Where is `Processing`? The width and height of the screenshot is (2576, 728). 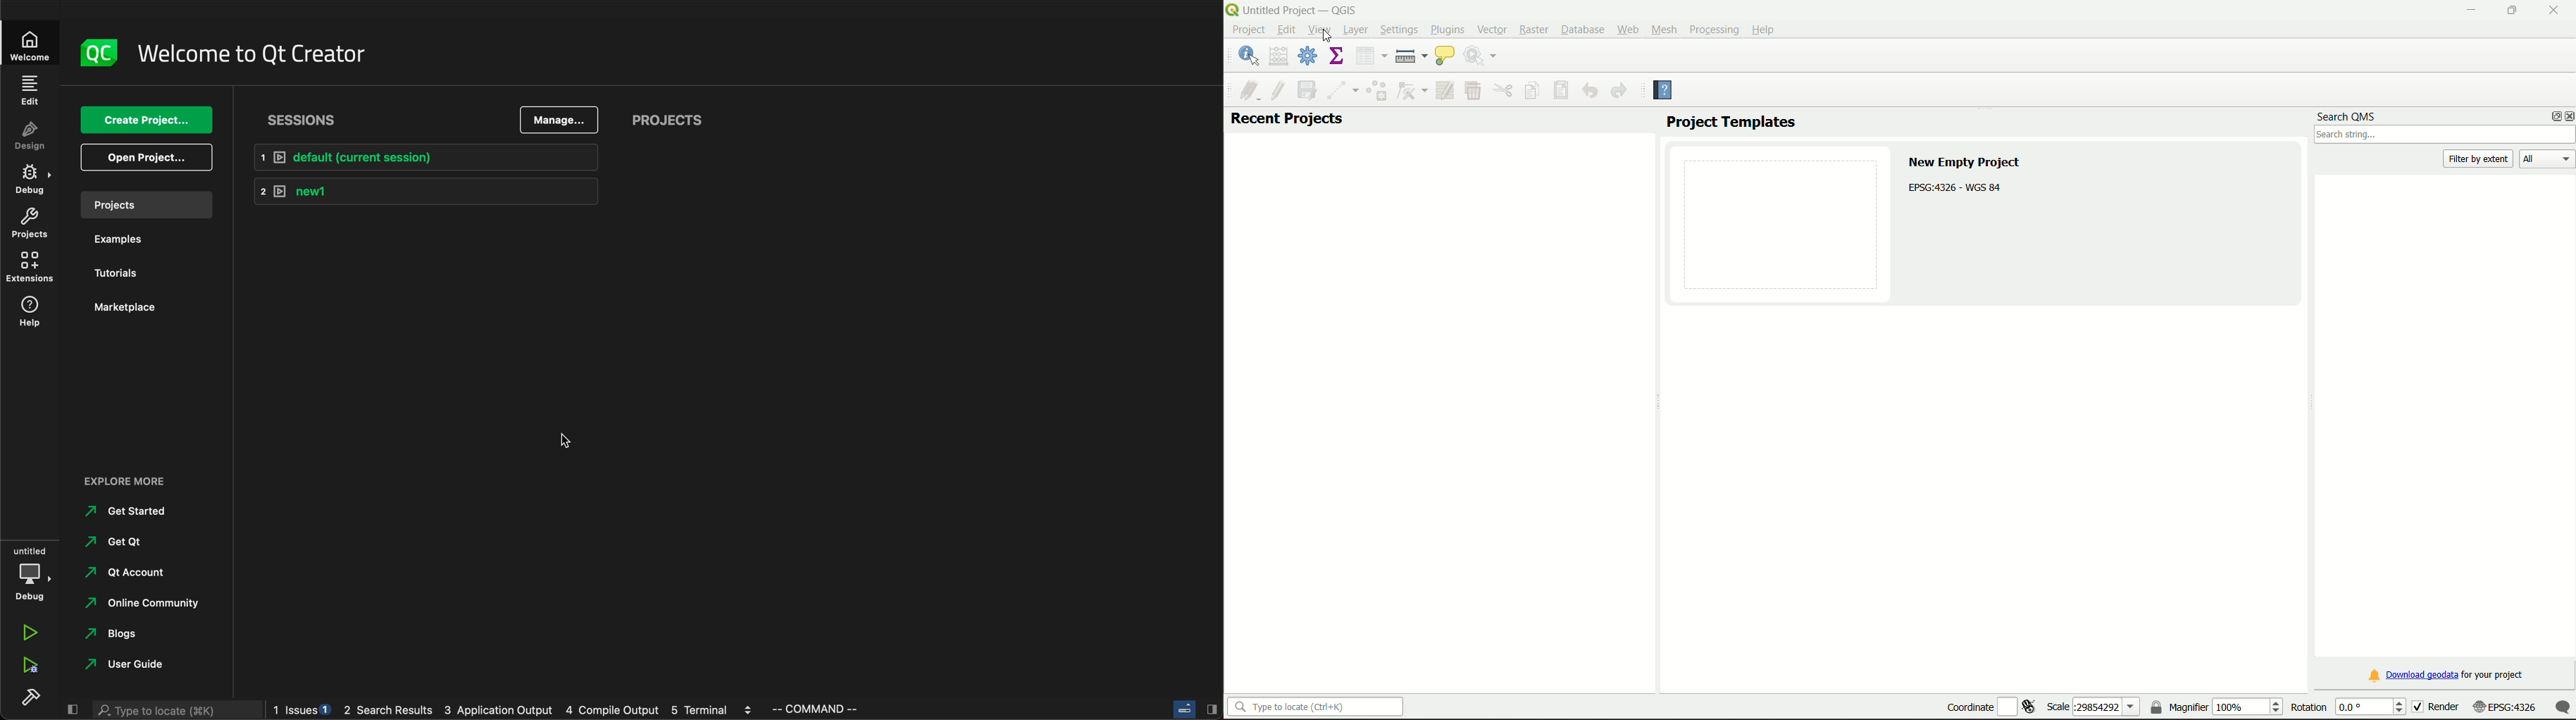
Processing is located at coordinates (1713, 30).